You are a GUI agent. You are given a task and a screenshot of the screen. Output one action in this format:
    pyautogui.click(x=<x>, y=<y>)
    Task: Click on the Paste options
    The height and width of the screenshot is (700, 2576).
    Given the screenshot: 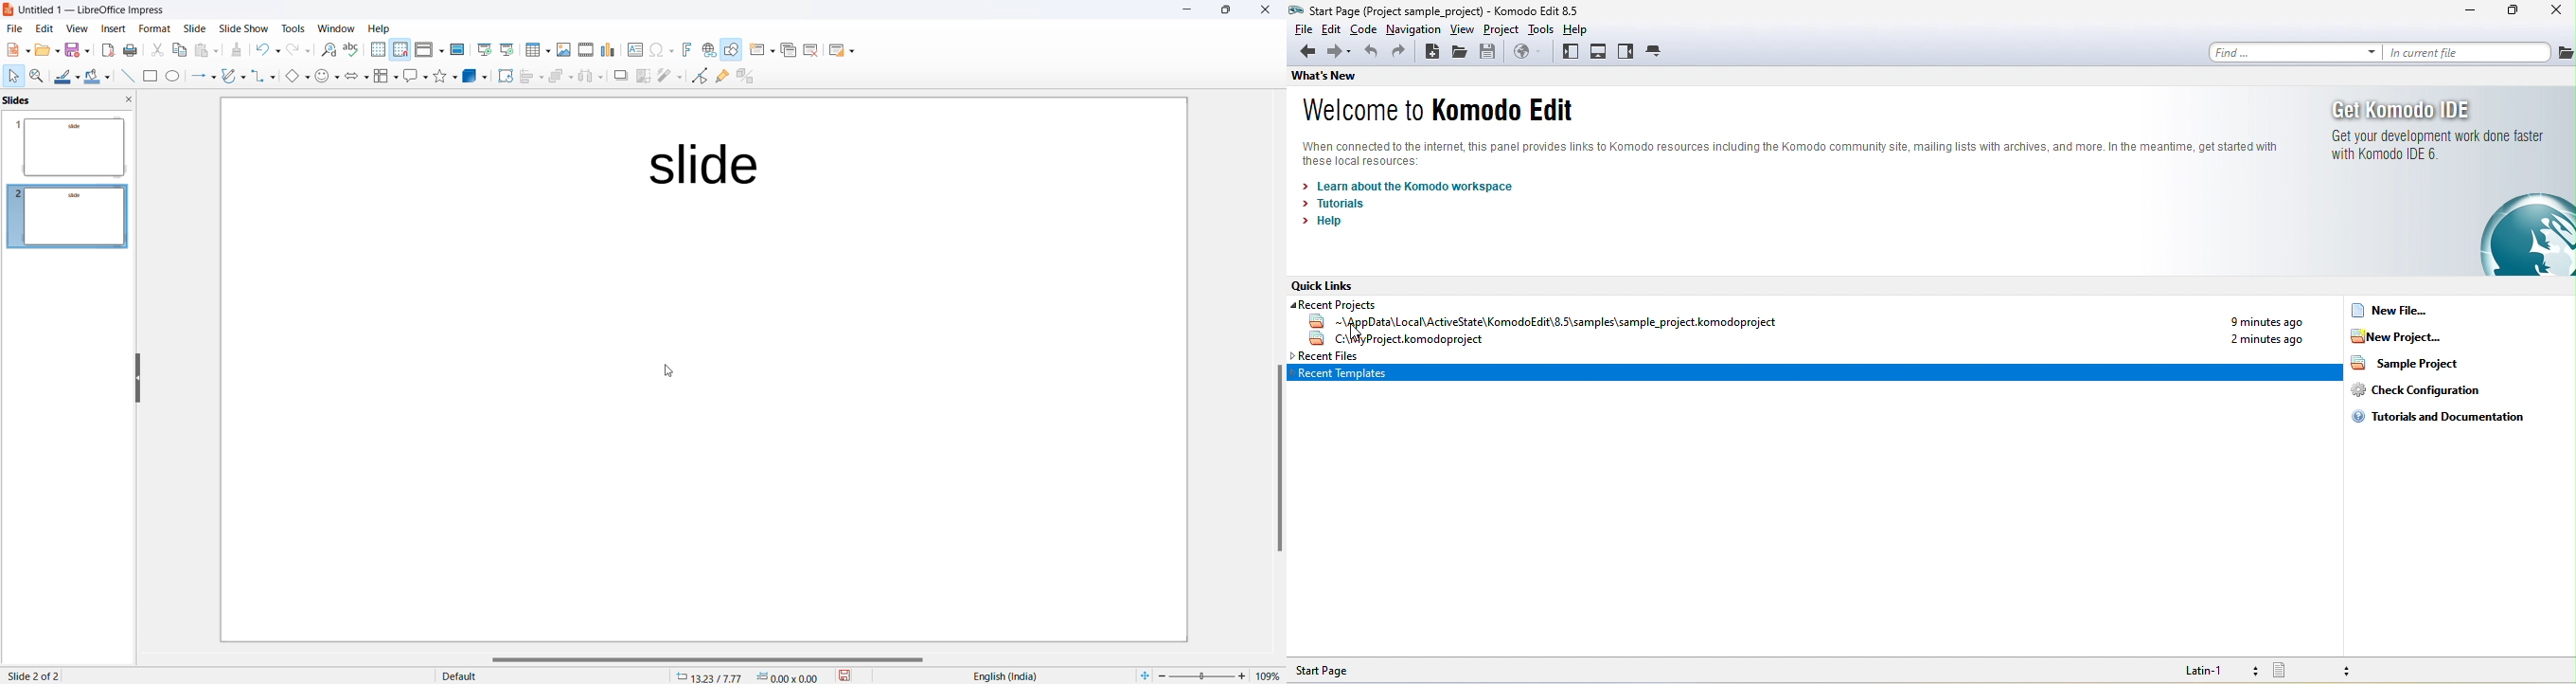 What is the action you would take?
    pyautogui.click(x=208, y=50)
    